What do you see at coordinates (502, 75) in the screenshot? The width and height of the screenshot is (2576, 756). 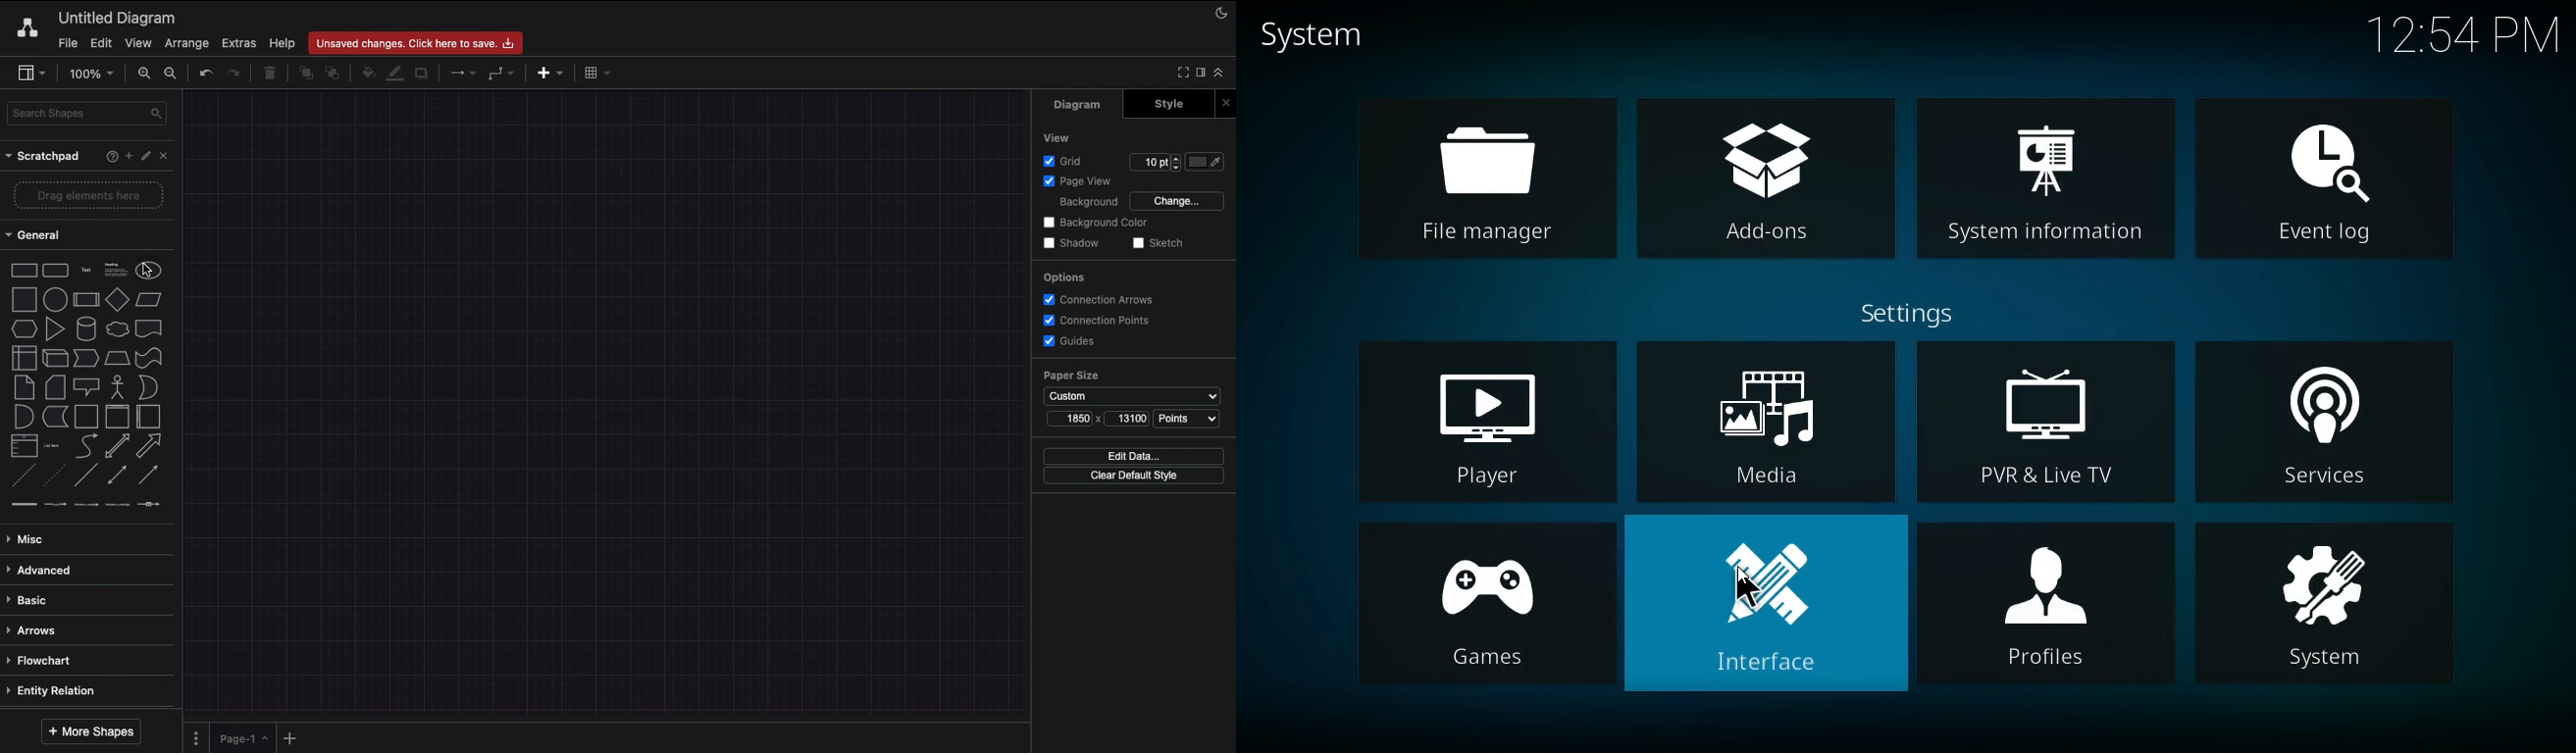 I see `Waypoints` at bounding box center [502, 75].